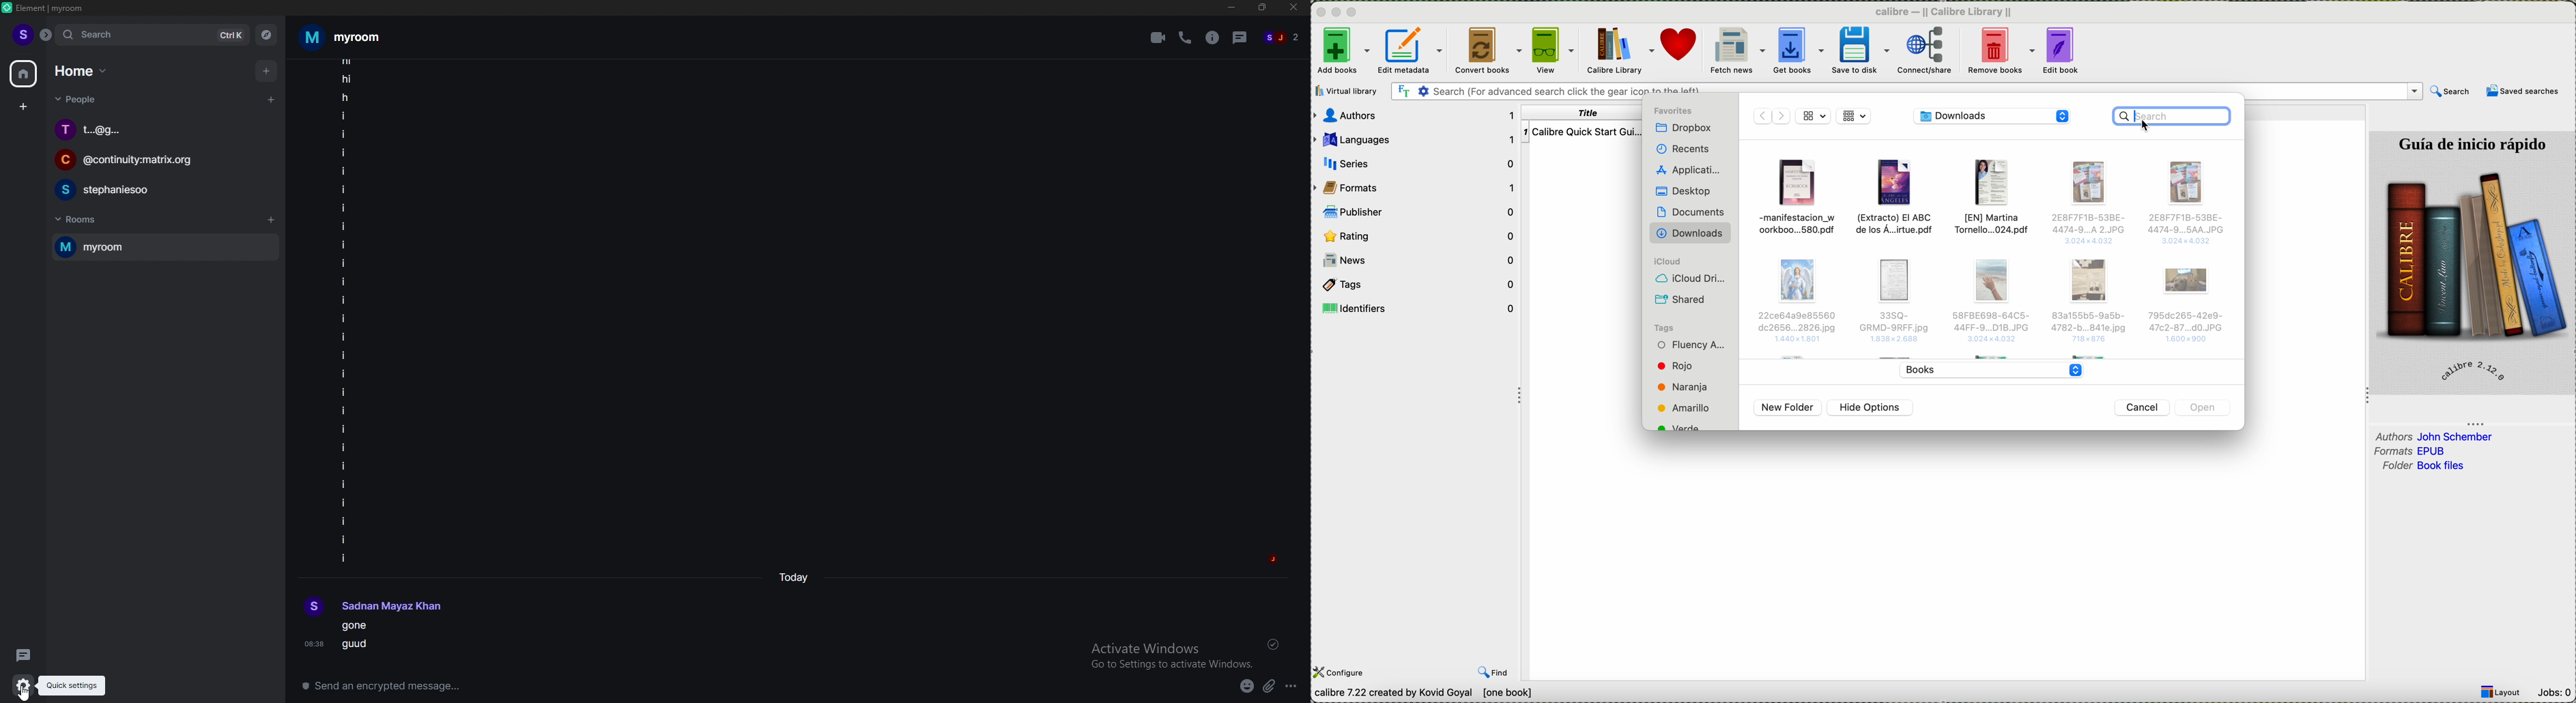  What do you see at coordinates (1686, 128) in the screenshot?
I see `Dropbox` at bounding box center [1686, 128].